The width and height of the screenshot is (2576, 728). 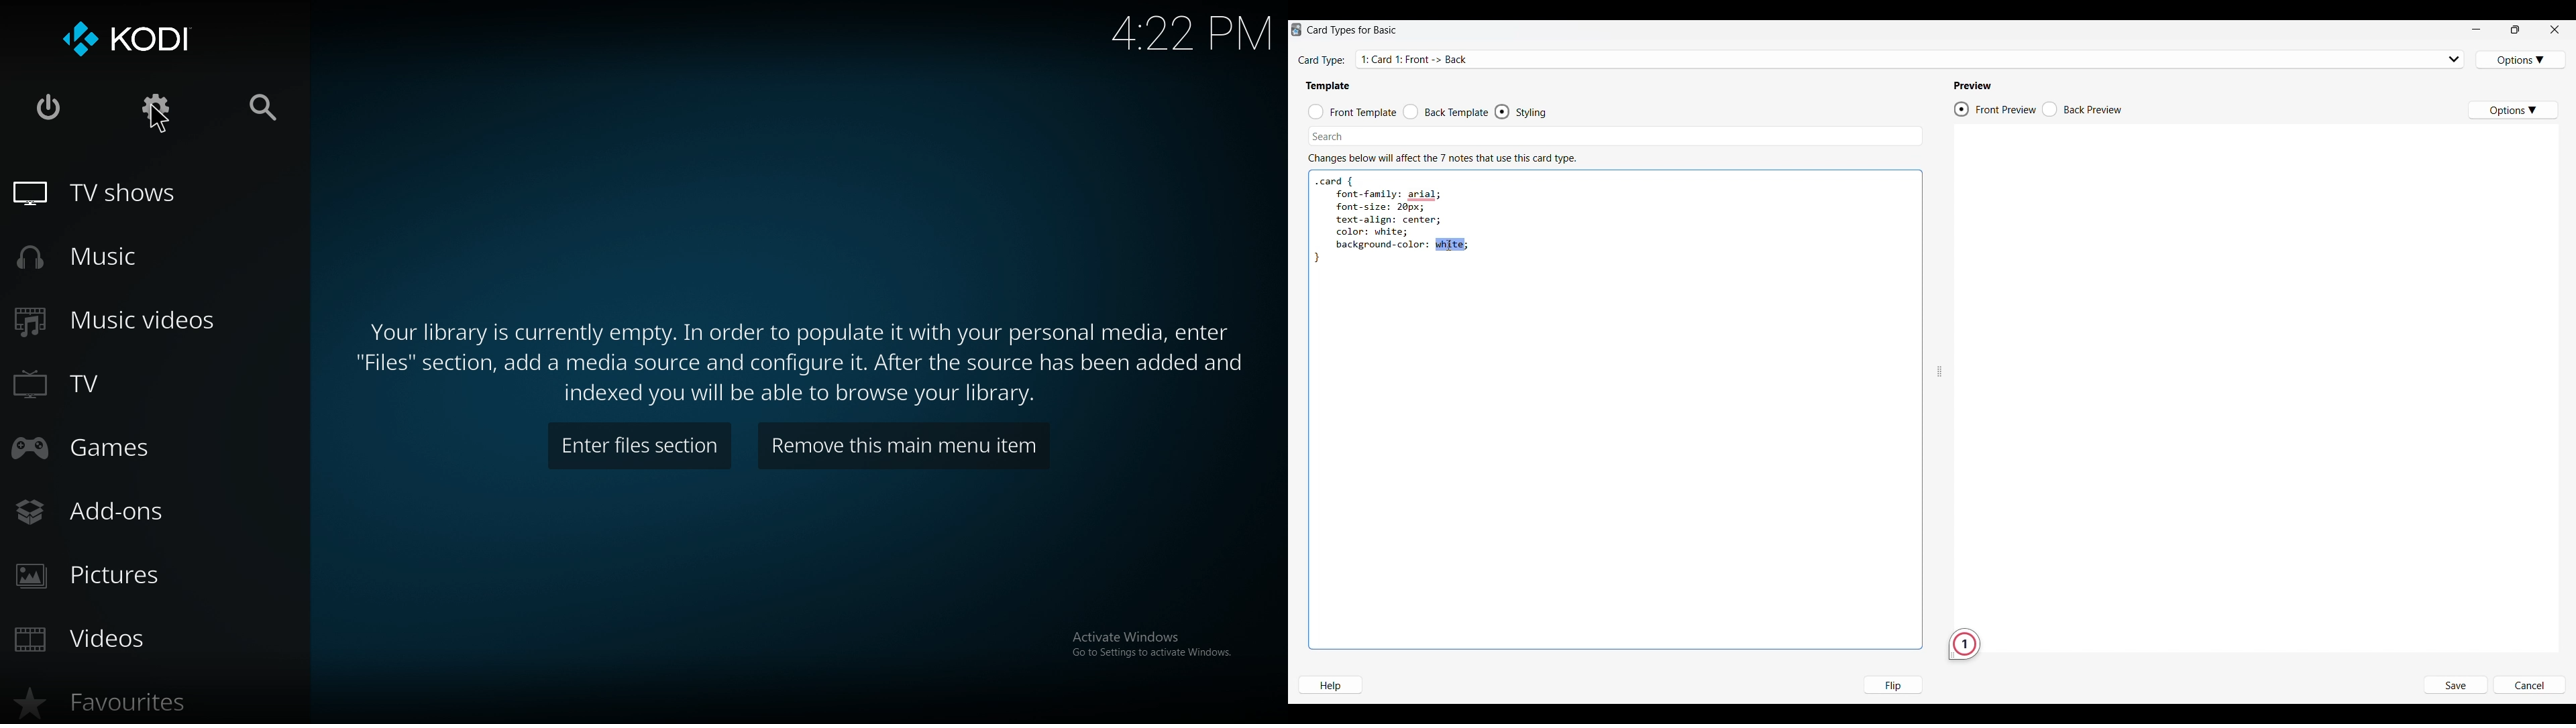 I want to click on Preview back of card, so click(x=2082, y=109).